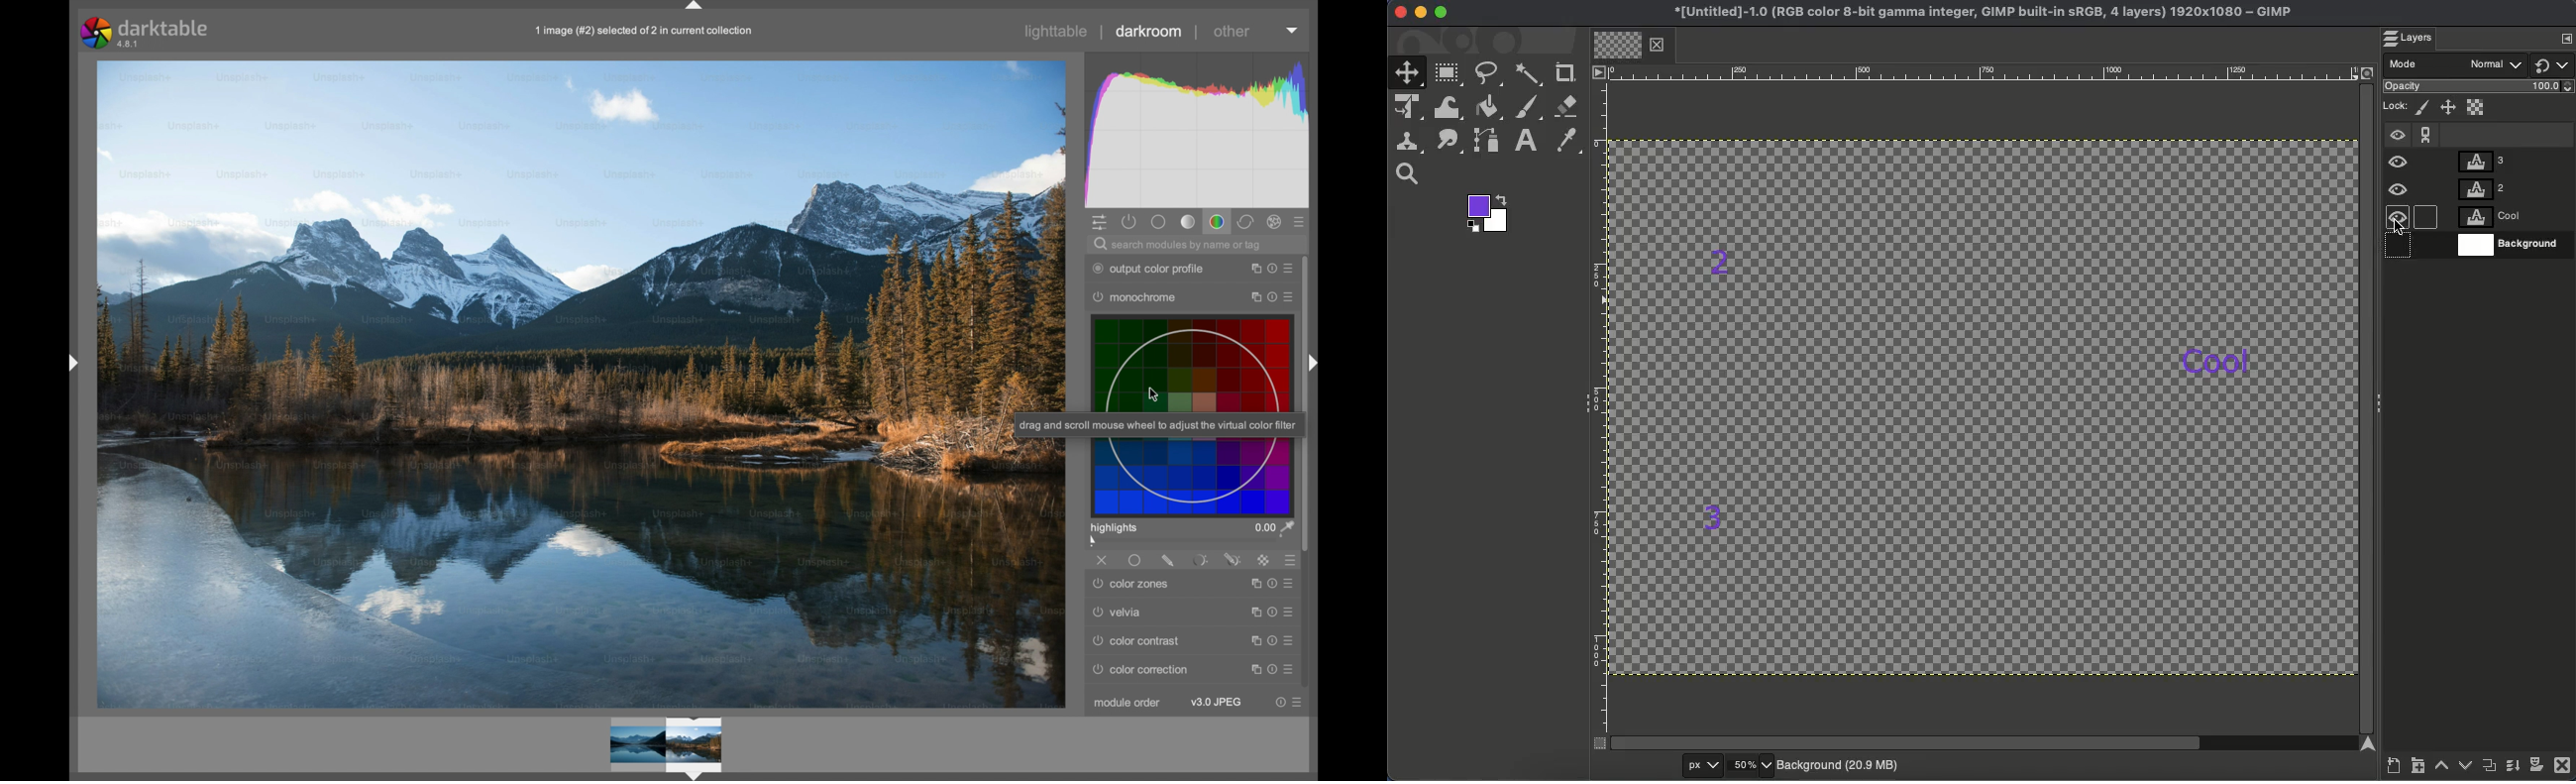 This screenshot has width=2576, height=784. Describe the element at coordinates (1449, 73) in the screenshot. I see `Rectangular select` at that location.